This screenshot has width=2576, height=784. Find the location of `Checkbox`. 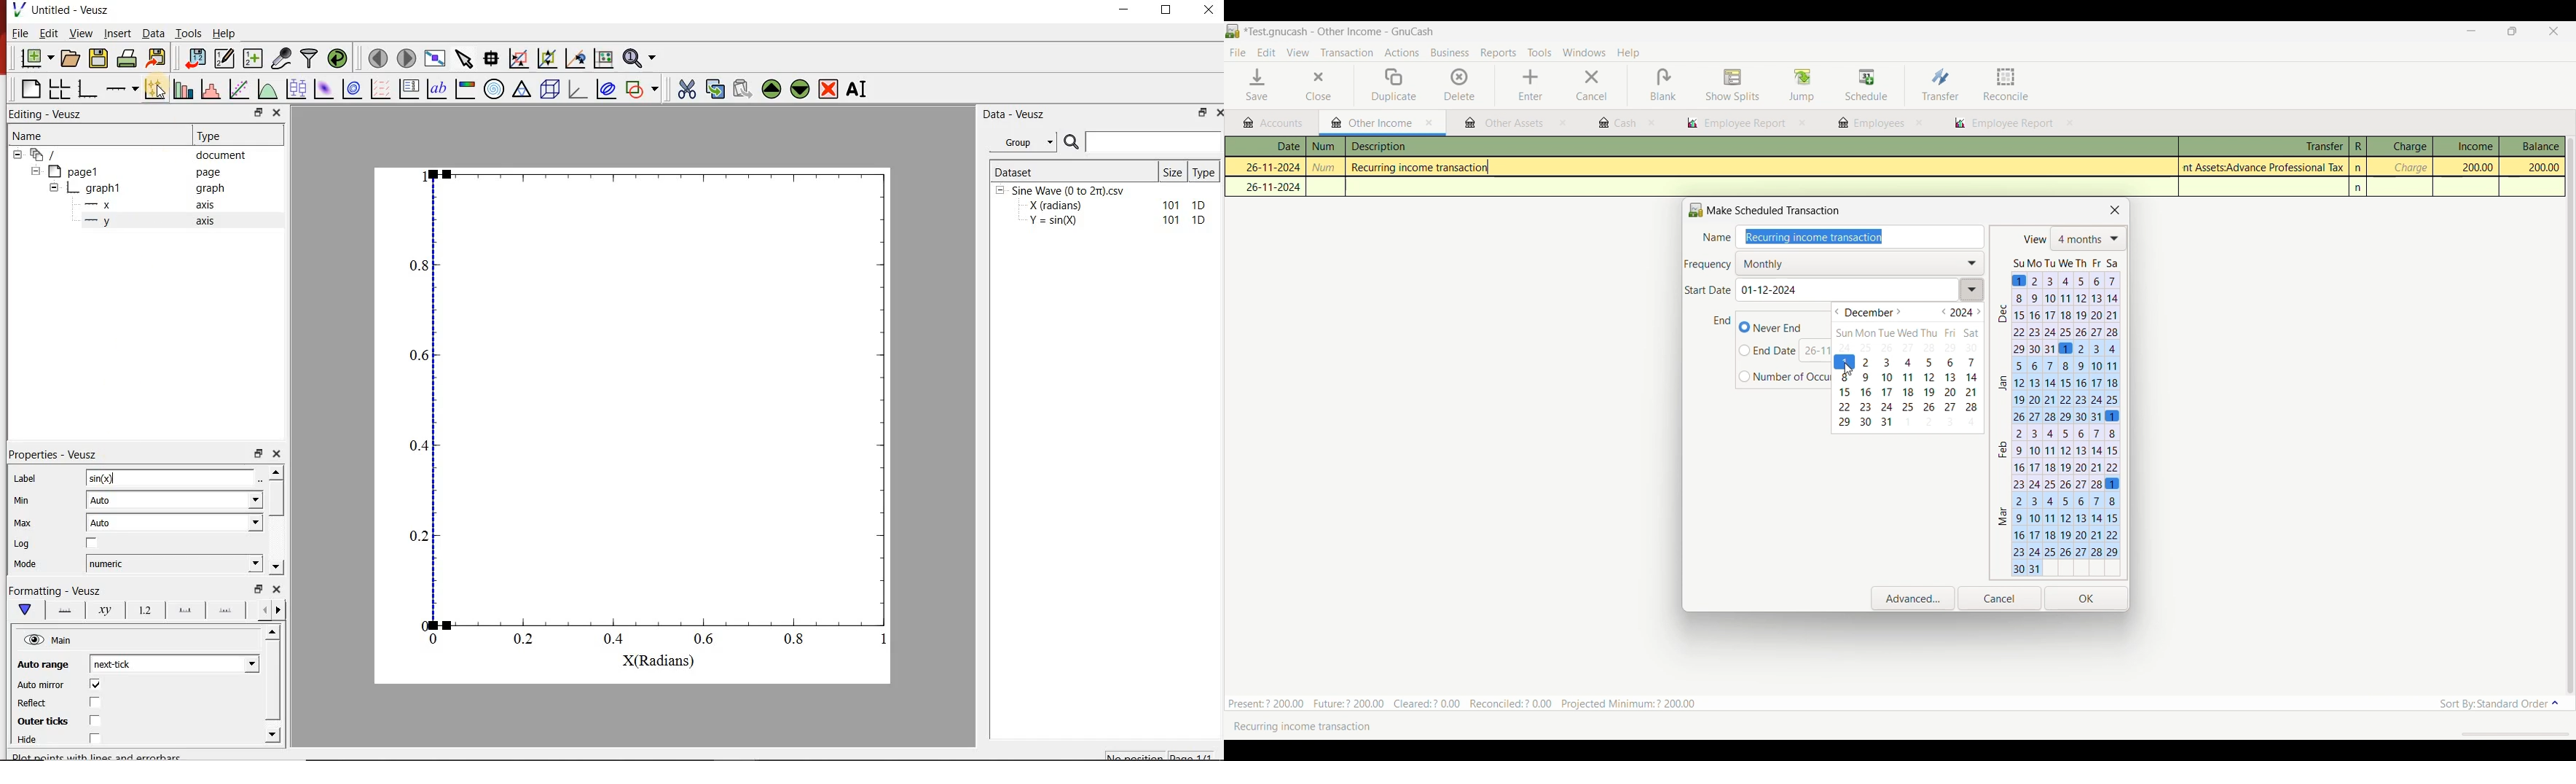

Checkbox is located at coordinates (93, 544).